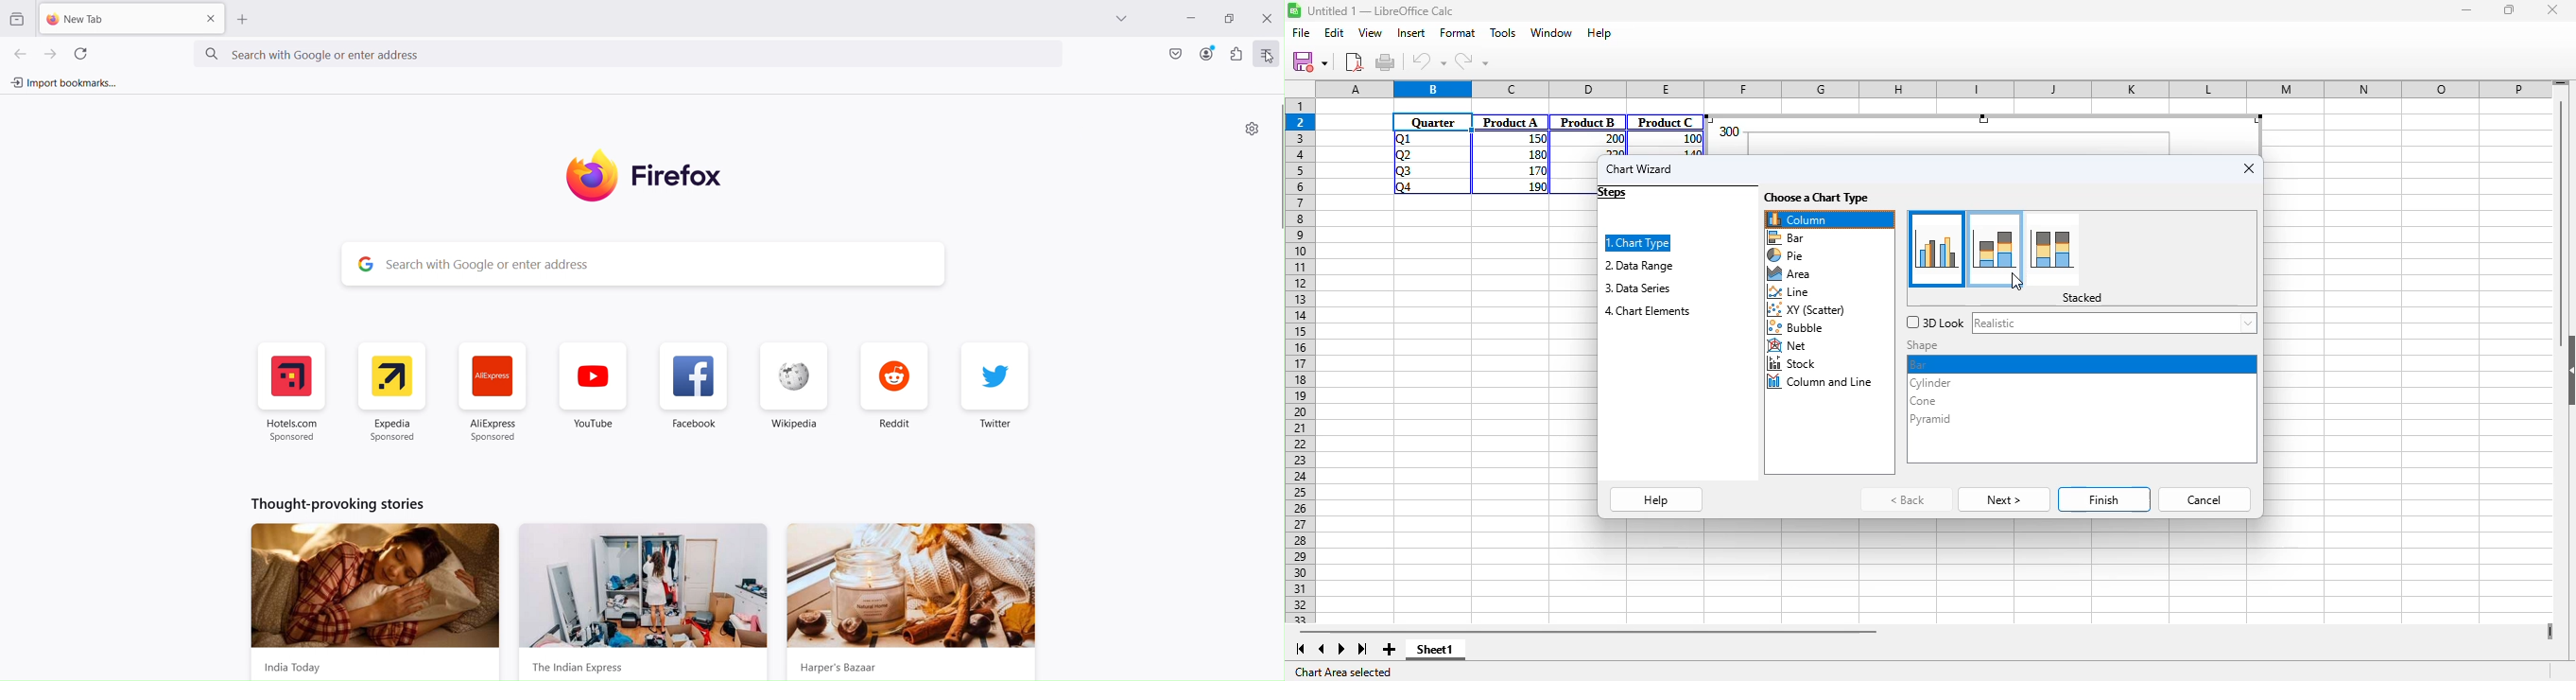 This screenshot has width=2576, height=700. Describe the element at coordinates (2567, 371) in the screenshot. I see `show` at that location.